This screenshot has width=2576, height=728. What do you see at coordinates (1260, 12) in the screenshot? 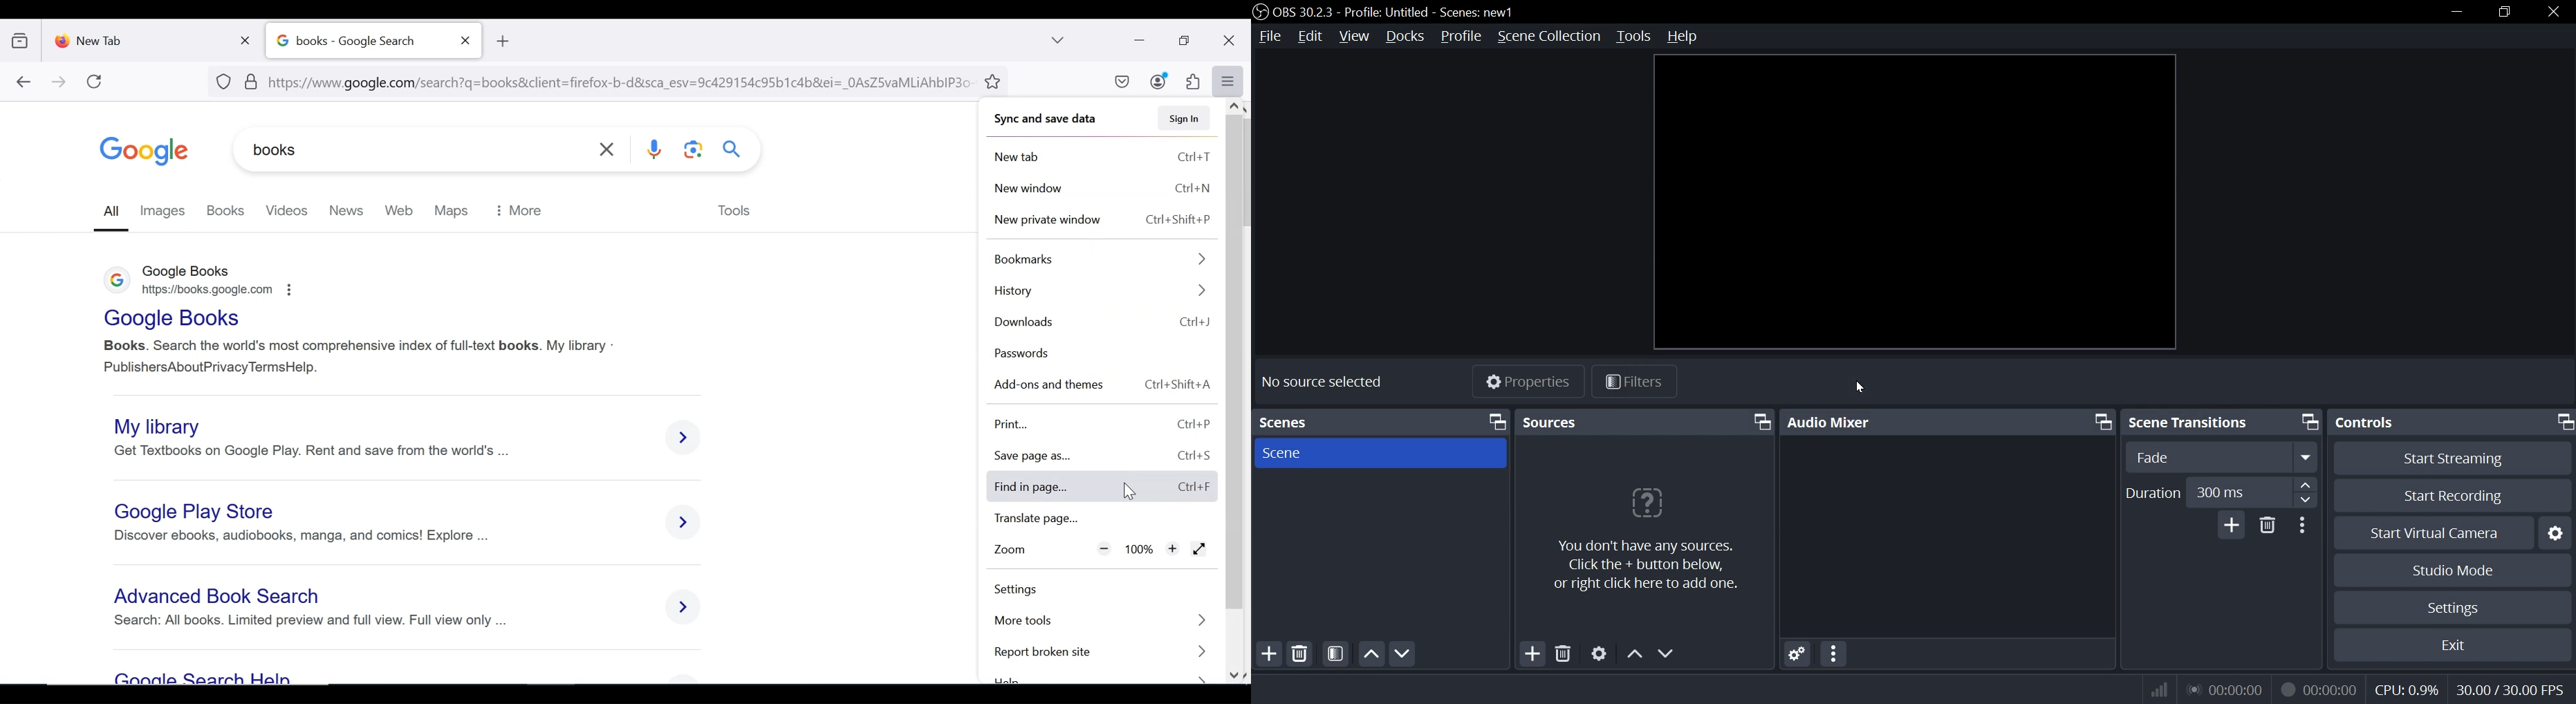
I see `logo` at bounding box center [1260, 12].